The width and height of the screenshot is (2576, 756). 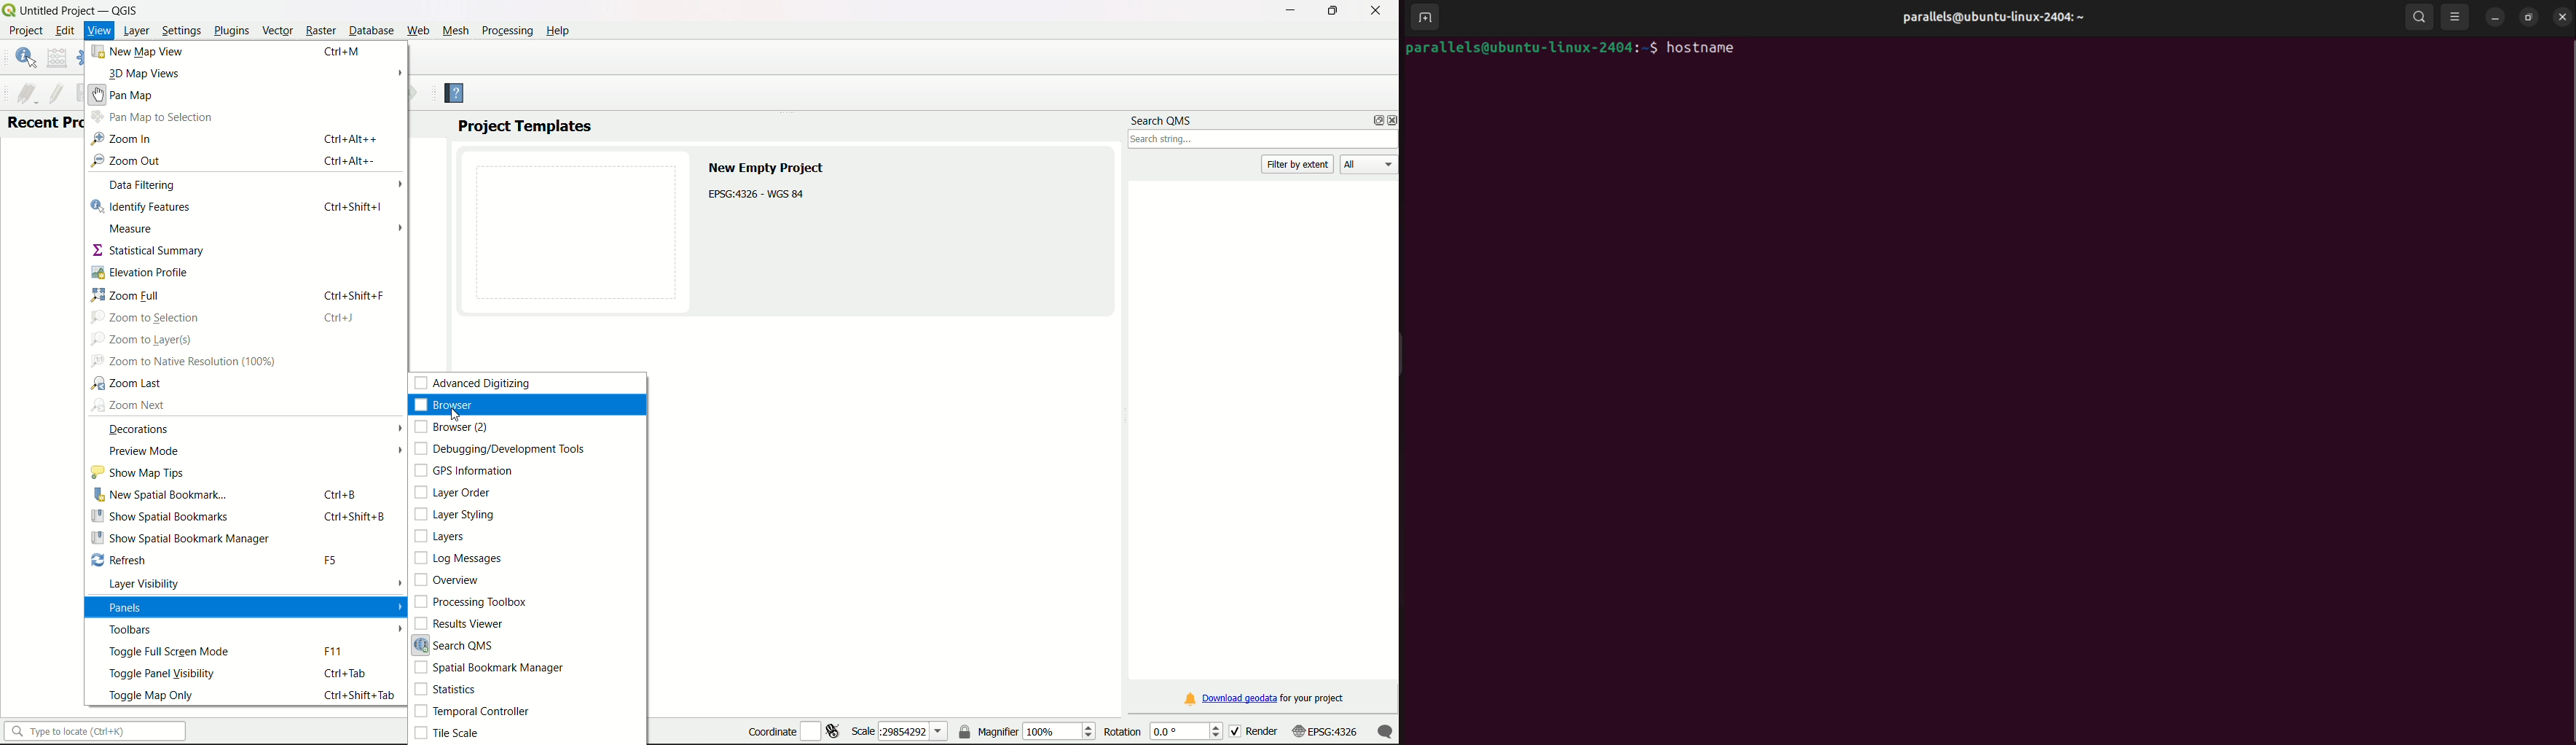 I want to click on arrow, so click(x=396, y=583).